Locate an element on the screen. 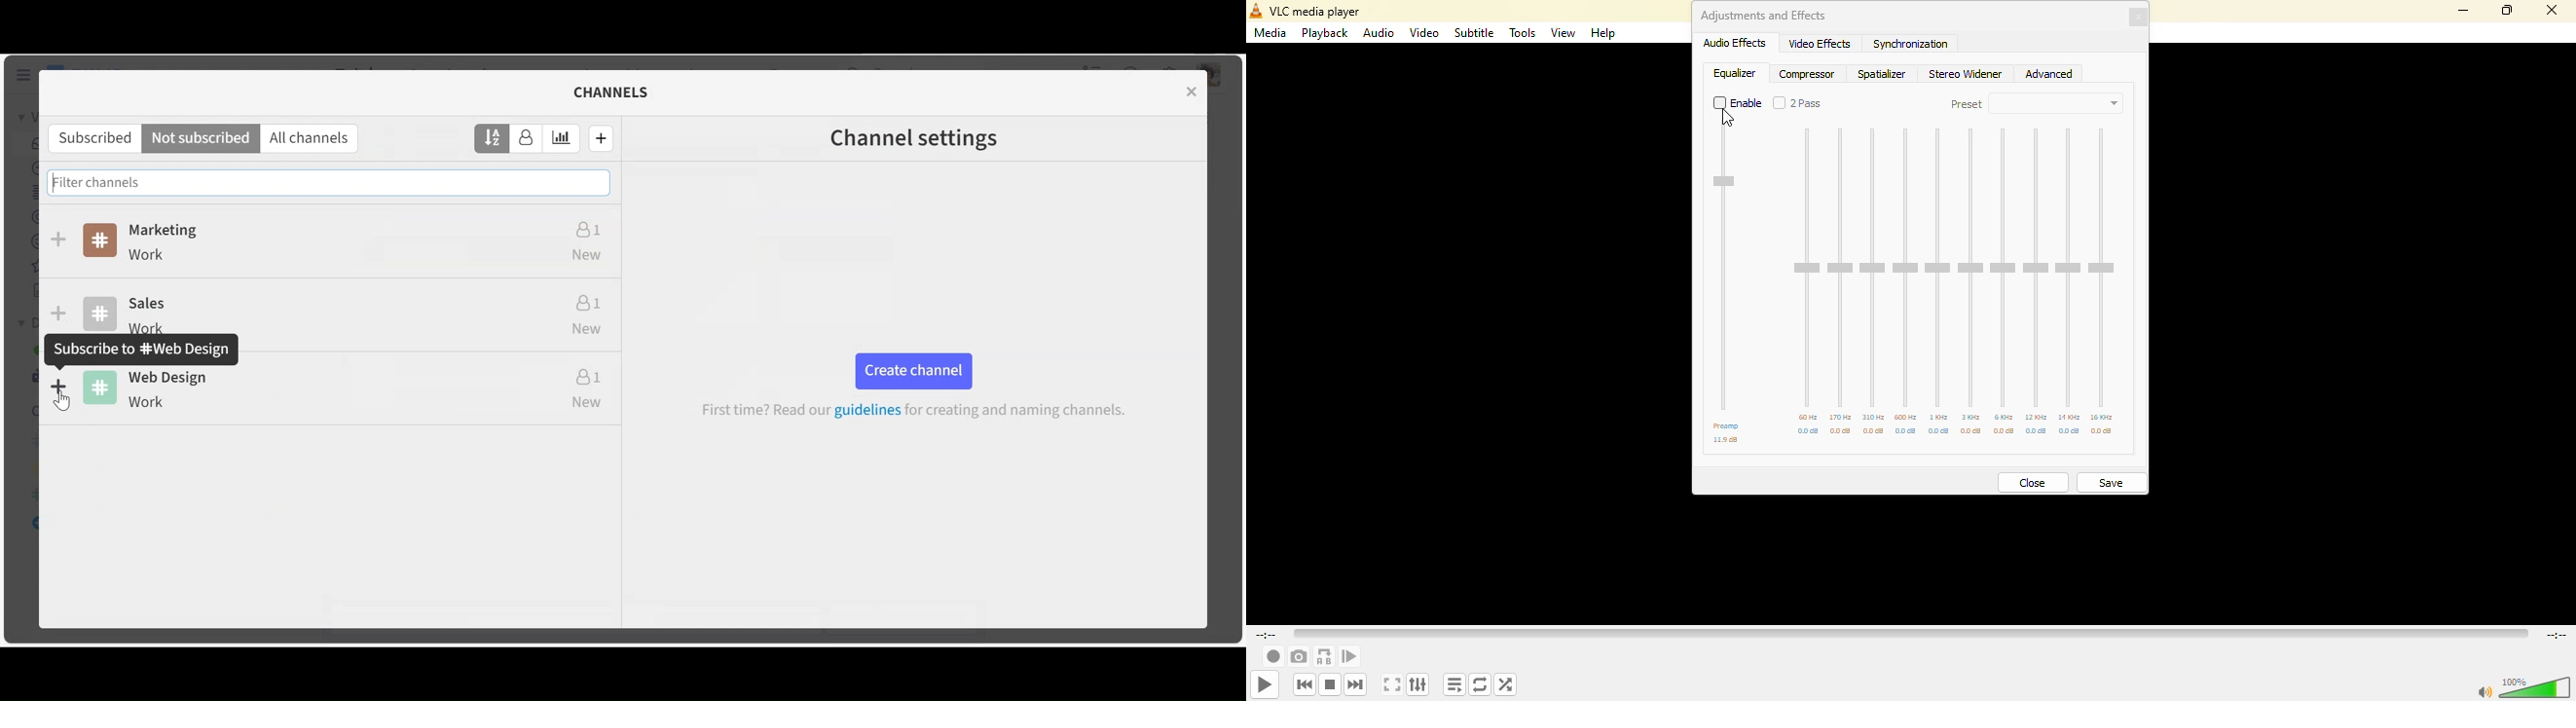 This screenshot has height=728, width=2576. Channe name and description is located at coordinates (345, 306).